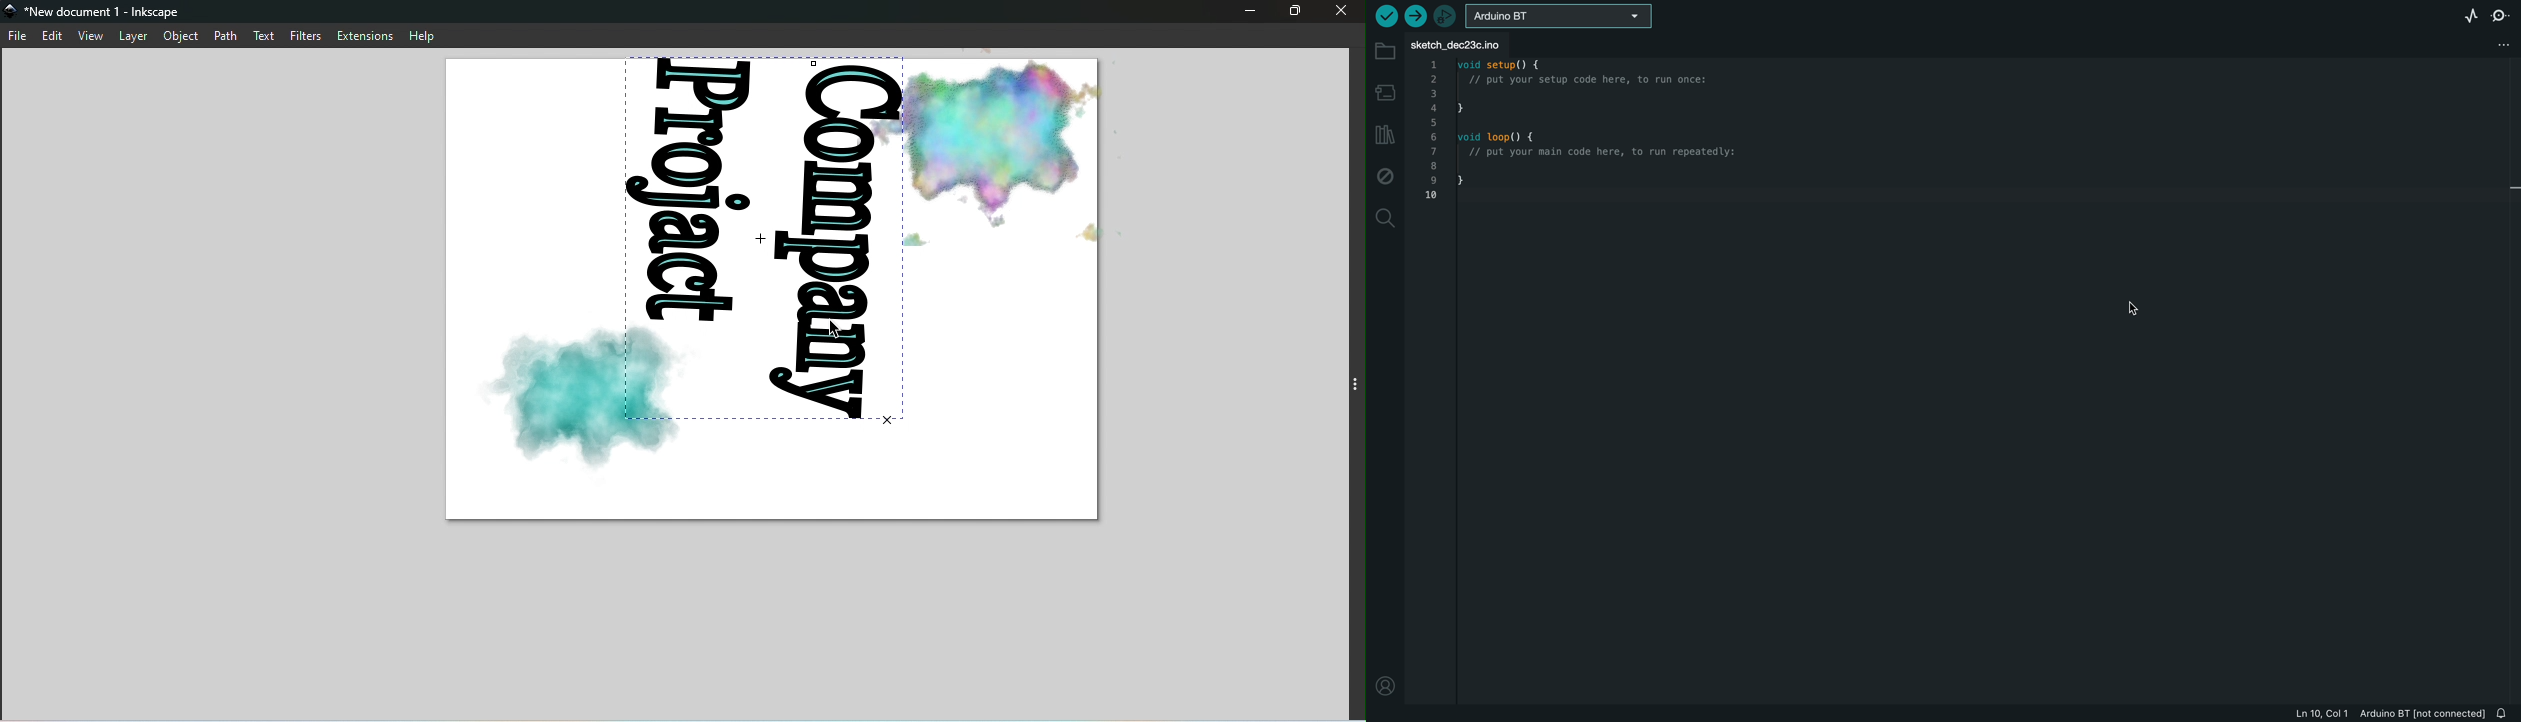  Describe the element at coordinates (2499, 14) in the screenshot. I see `serial monitor` at that location.